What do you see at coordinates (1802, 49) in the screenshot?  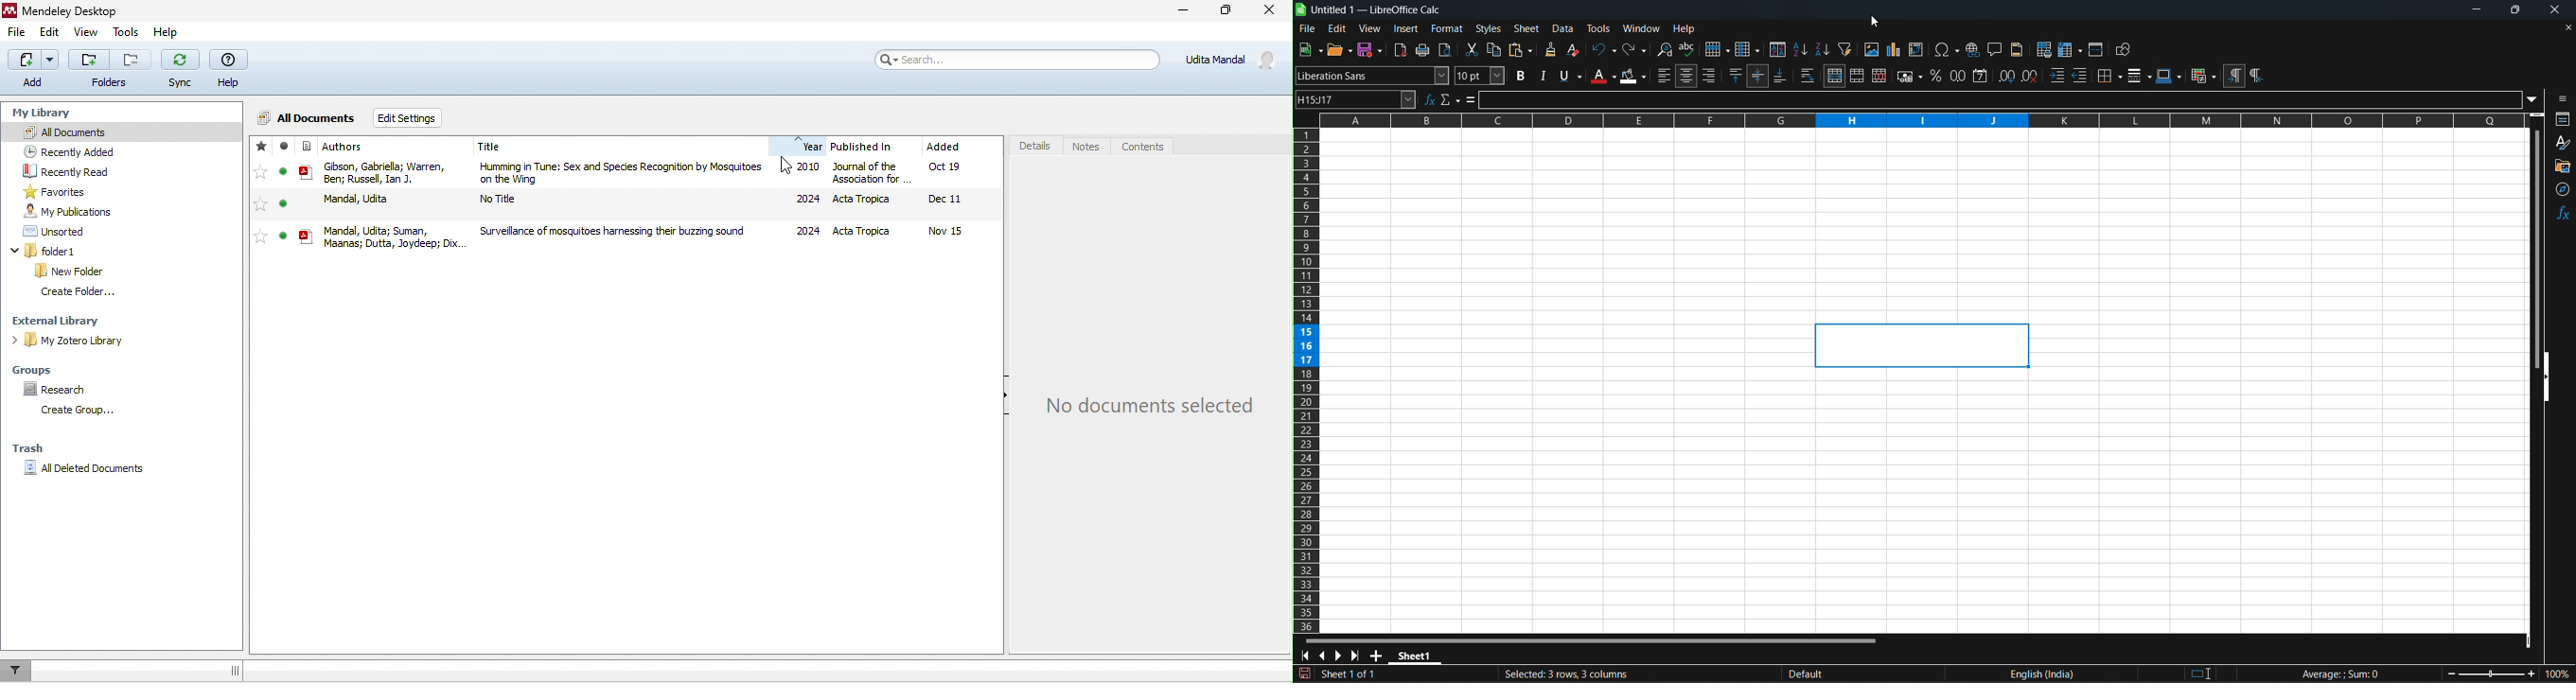 I see `sort ascending` at bounding box center [1802, 49].